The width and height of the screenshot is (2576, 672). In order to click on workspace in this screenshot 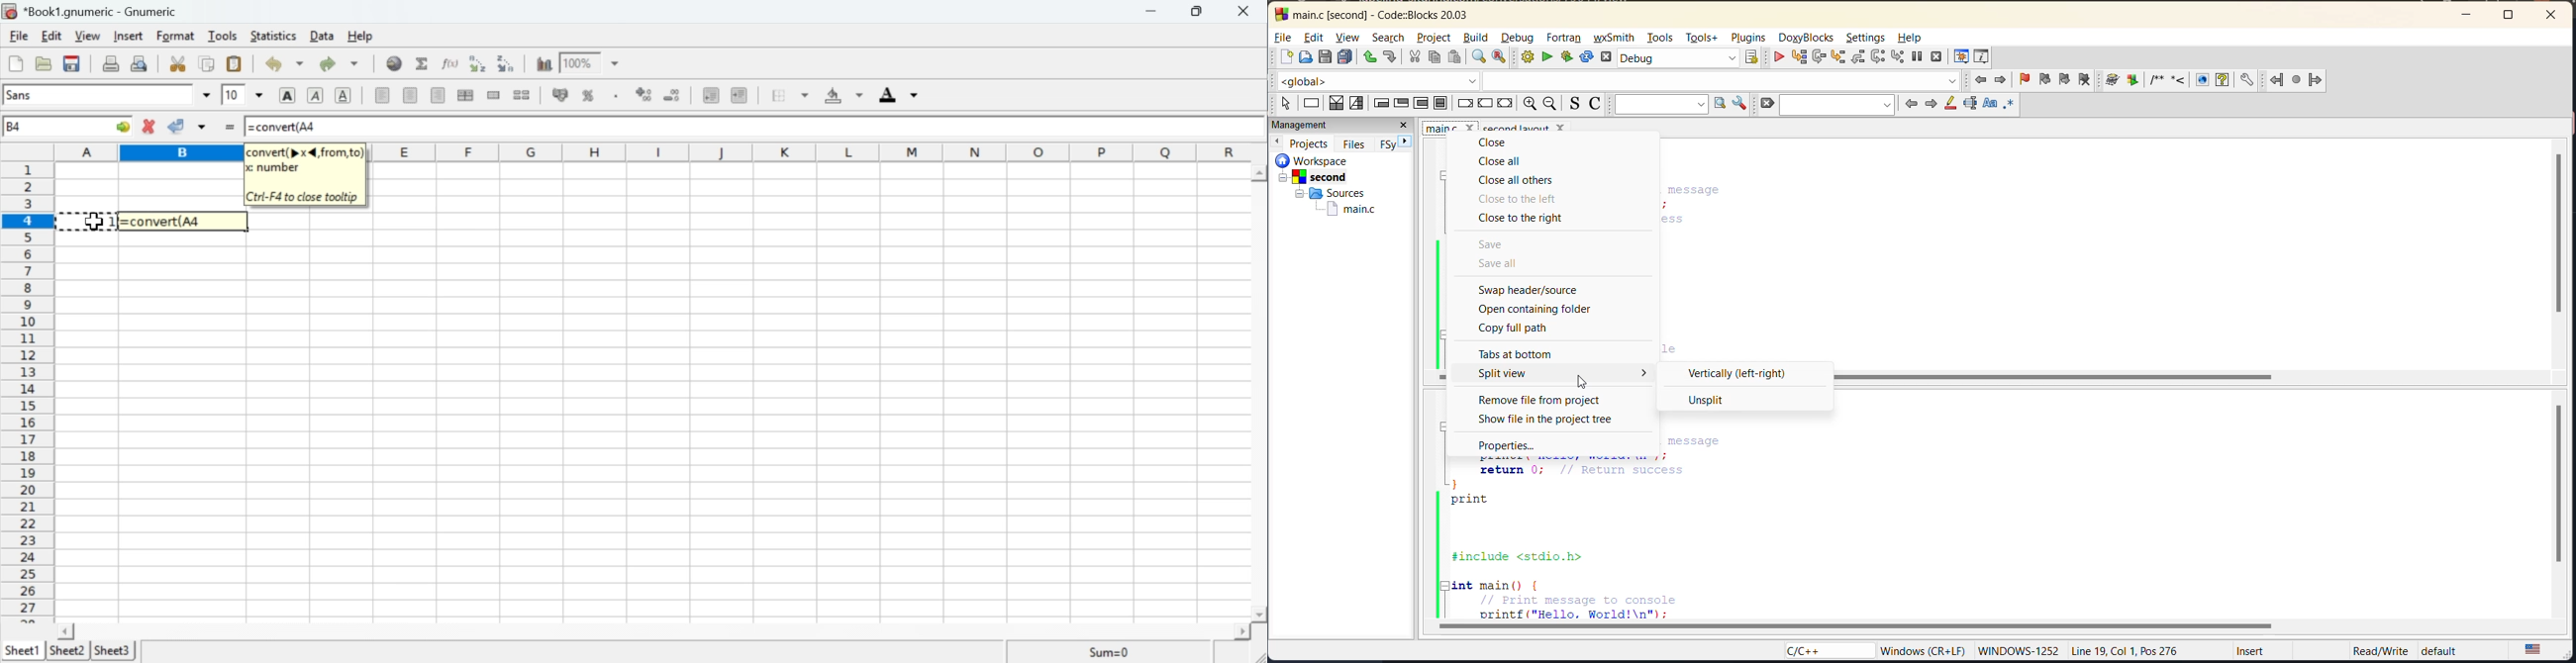, I will do `click(1313, 161)`.